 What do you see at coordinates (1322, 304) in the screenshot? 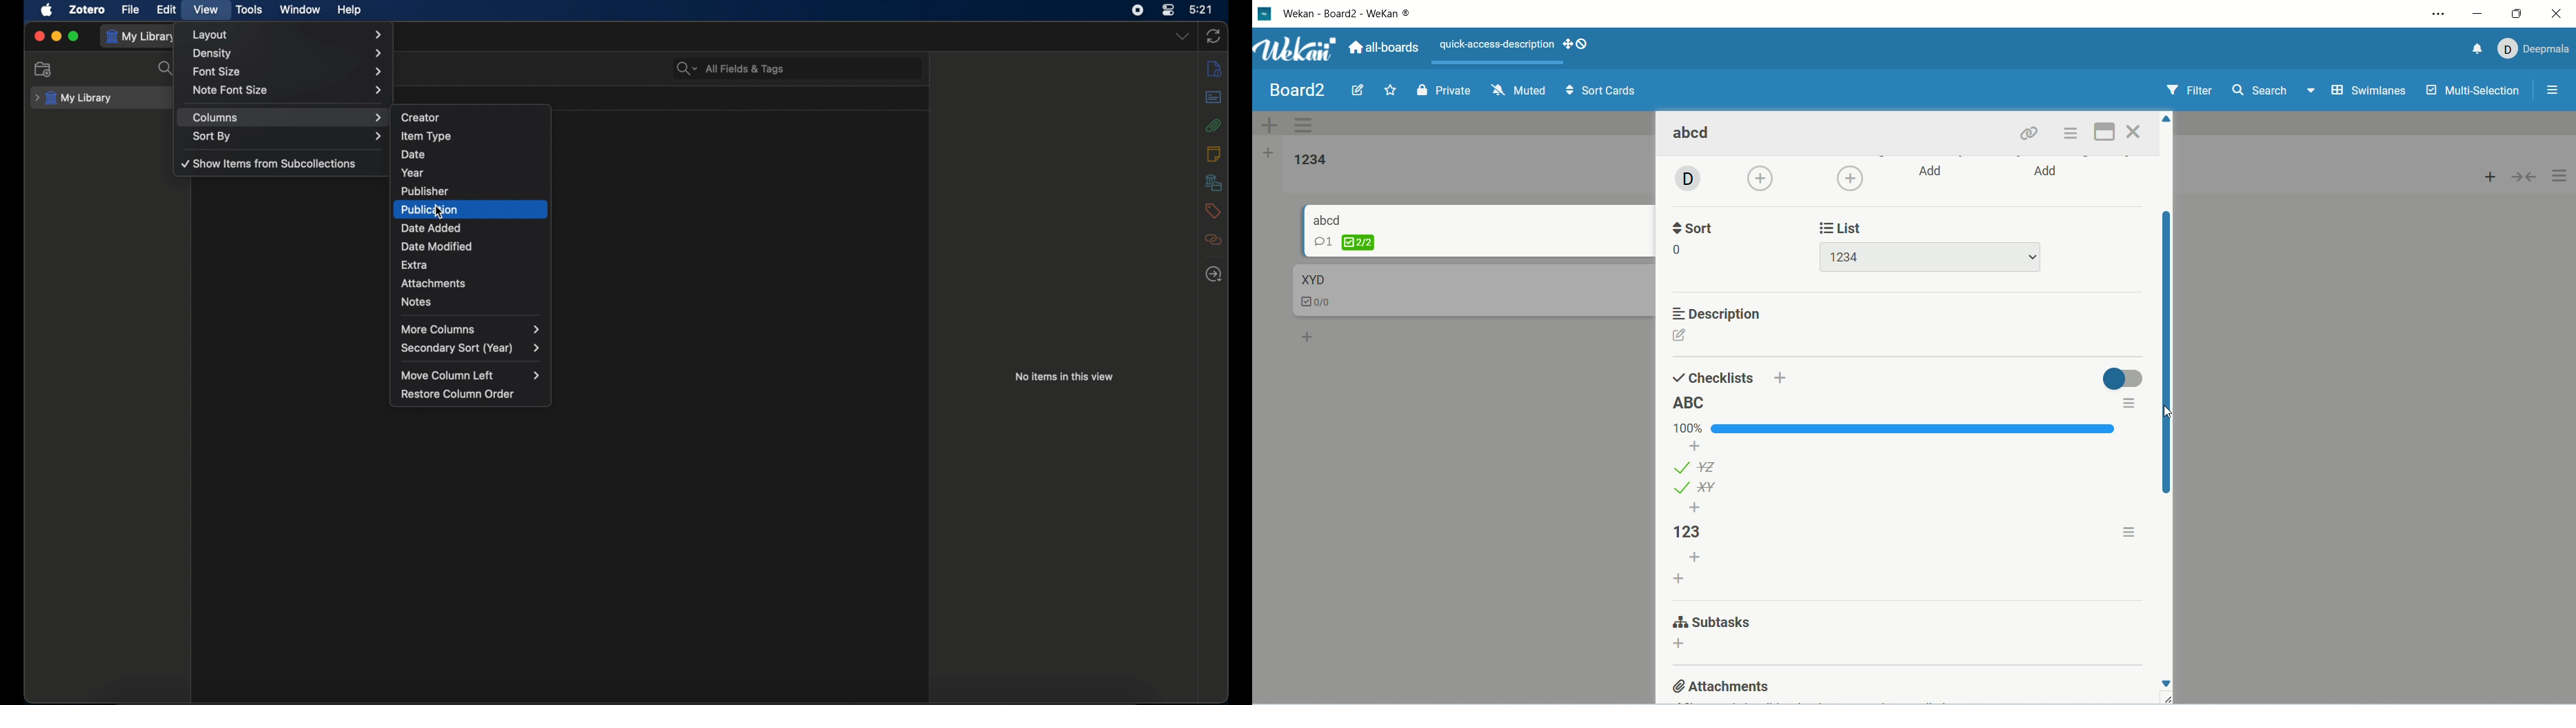
I see `checklist` at bounding box center [1322, 304].